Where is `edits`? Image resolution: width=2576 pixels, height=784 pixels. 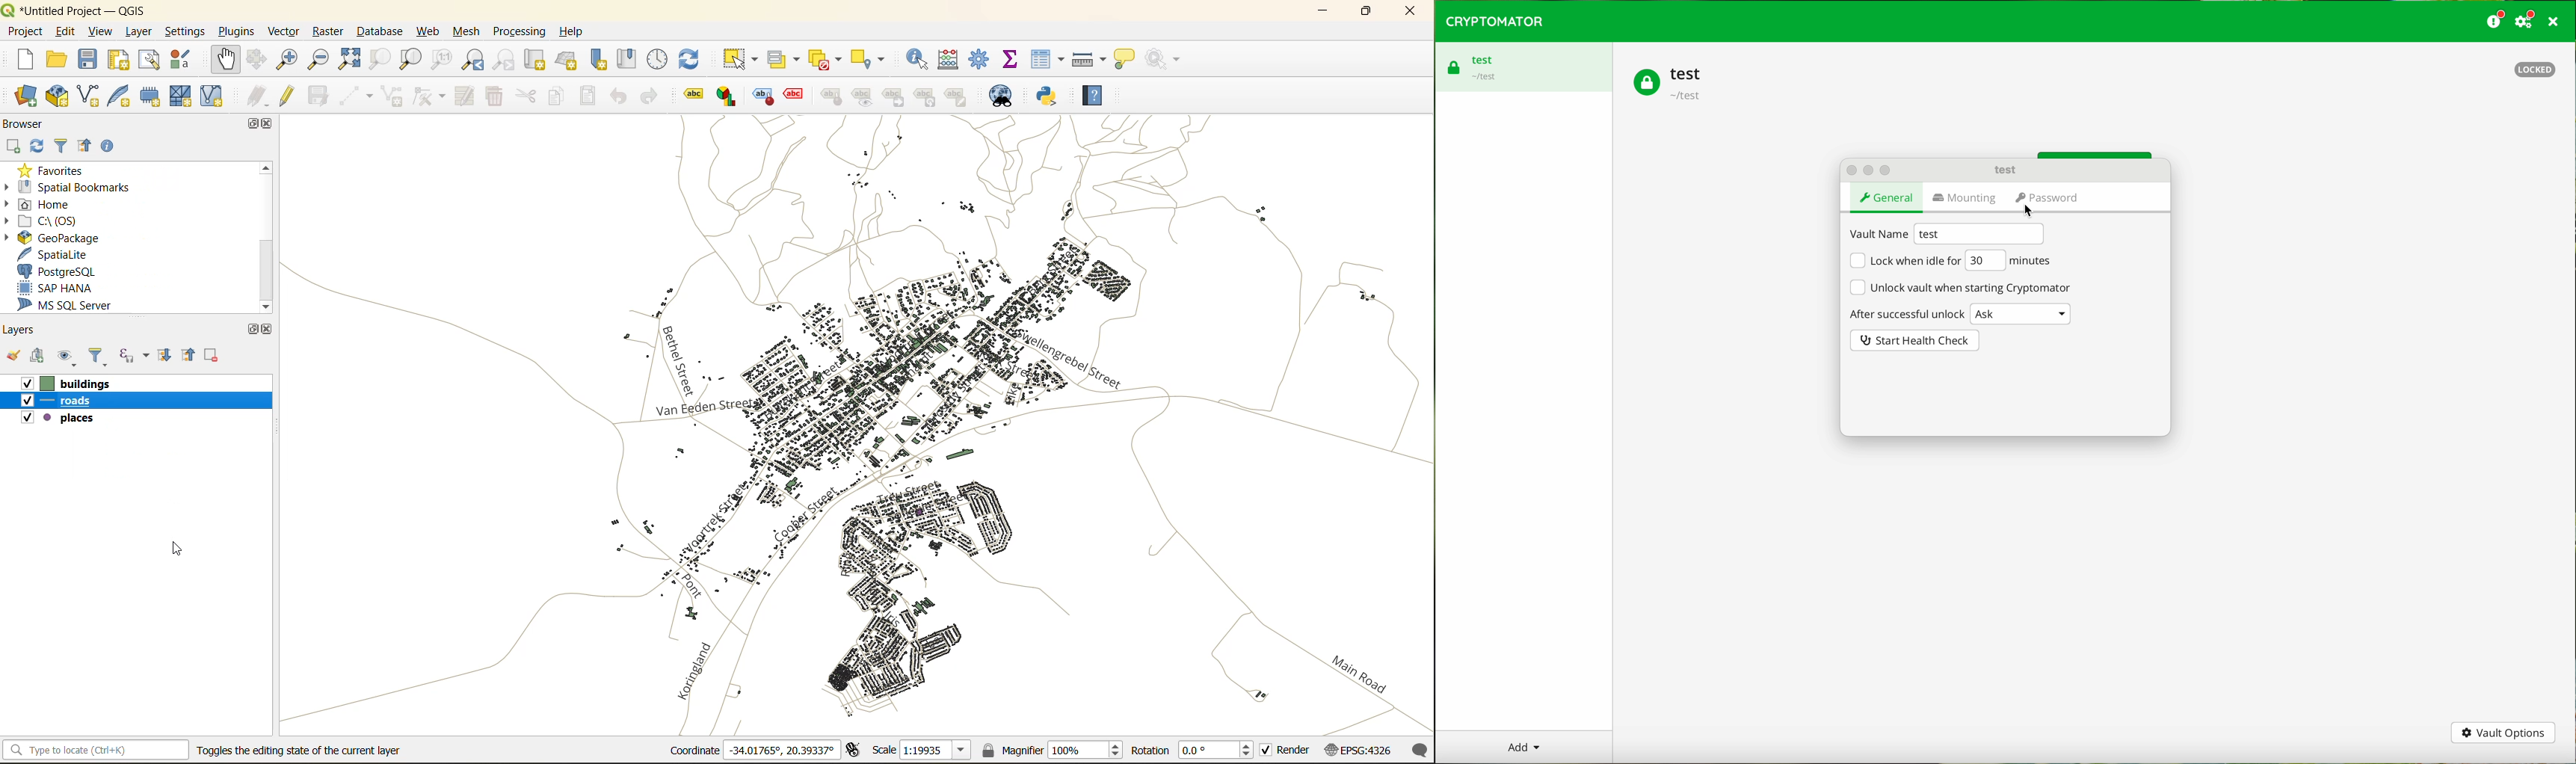
edits is located at coordinates (255, 97).